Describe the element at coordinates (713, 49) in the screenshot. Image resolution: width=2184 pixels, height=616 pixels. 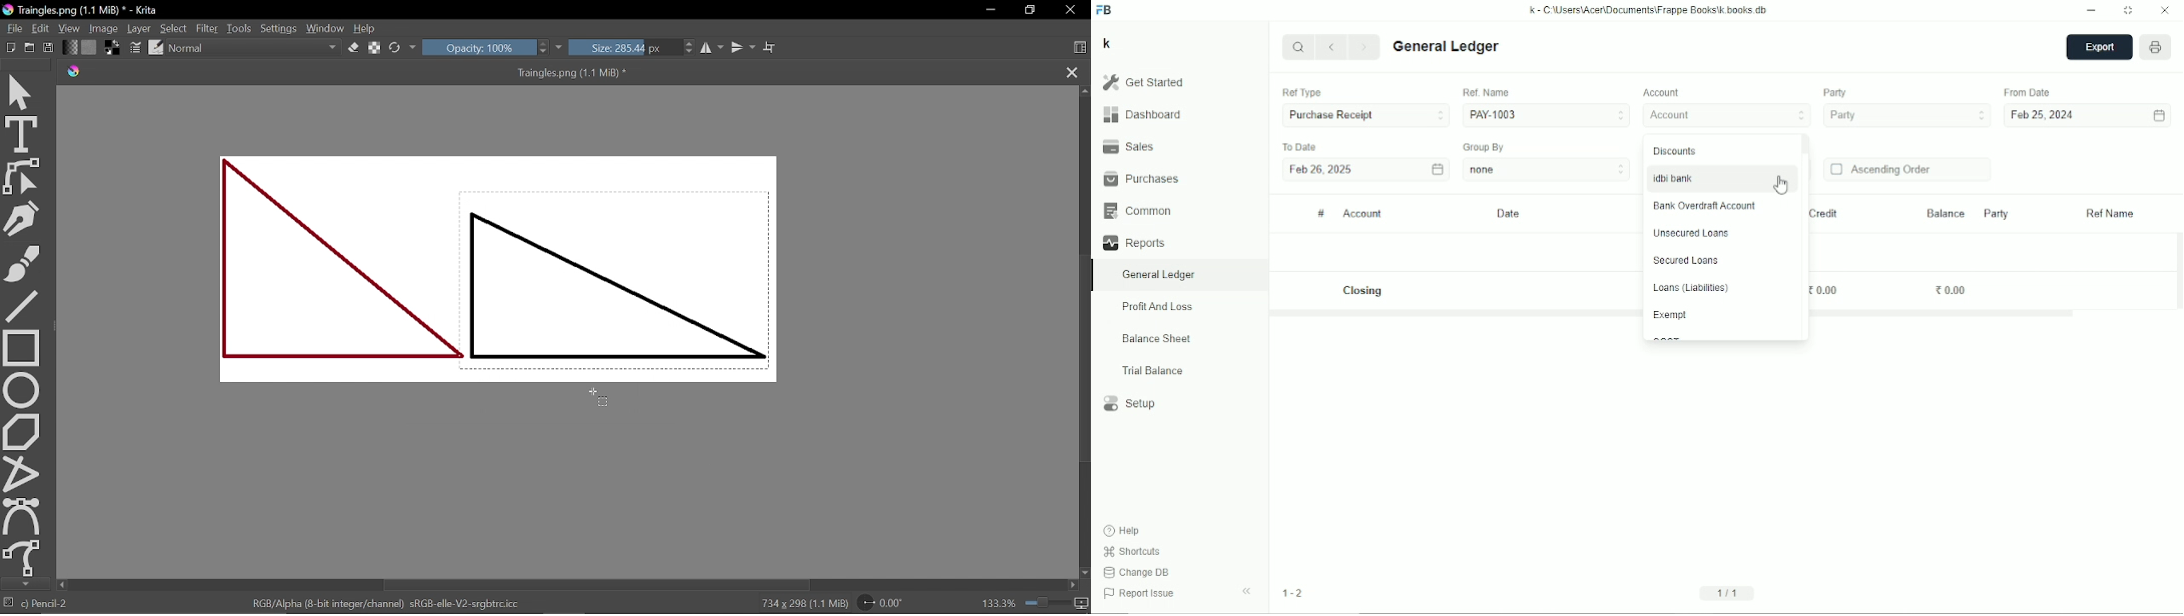
I see `Horizontal mirror tool` at that location.